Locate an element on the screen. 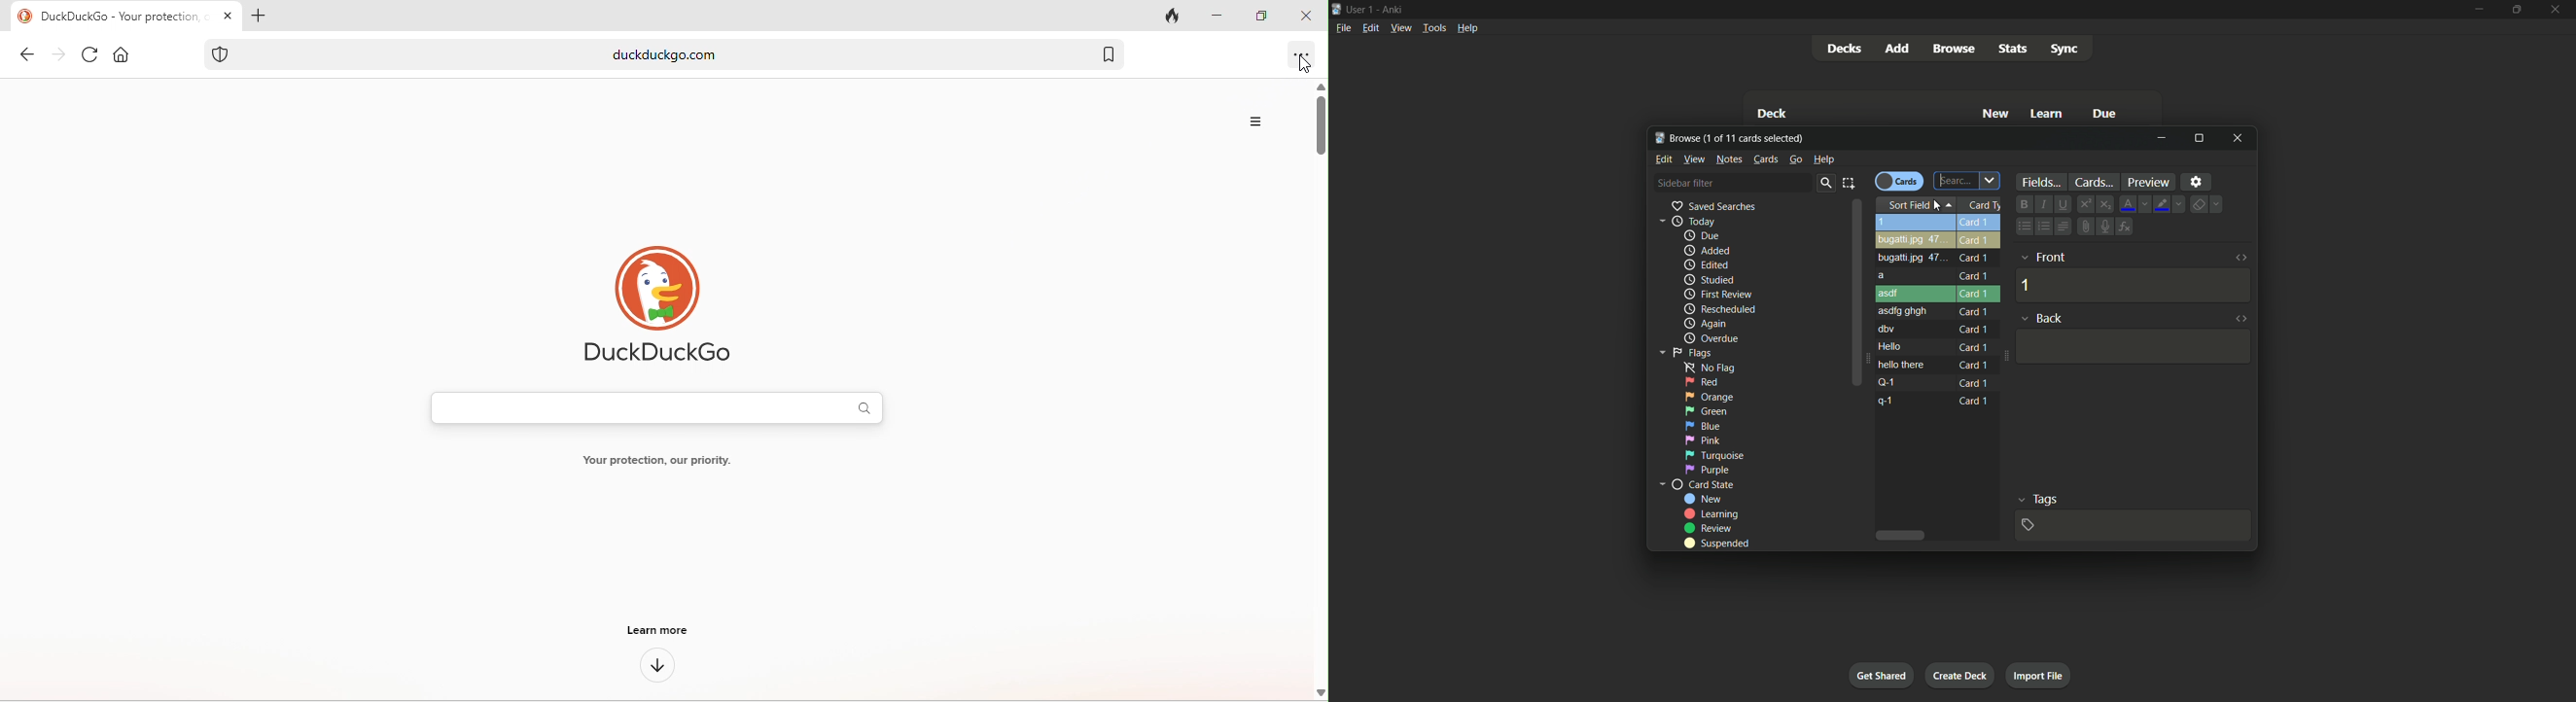 The width and height of the screenshot is (2576, 728). bugatti.jpg 47 is located at coordinates (1911, 239).